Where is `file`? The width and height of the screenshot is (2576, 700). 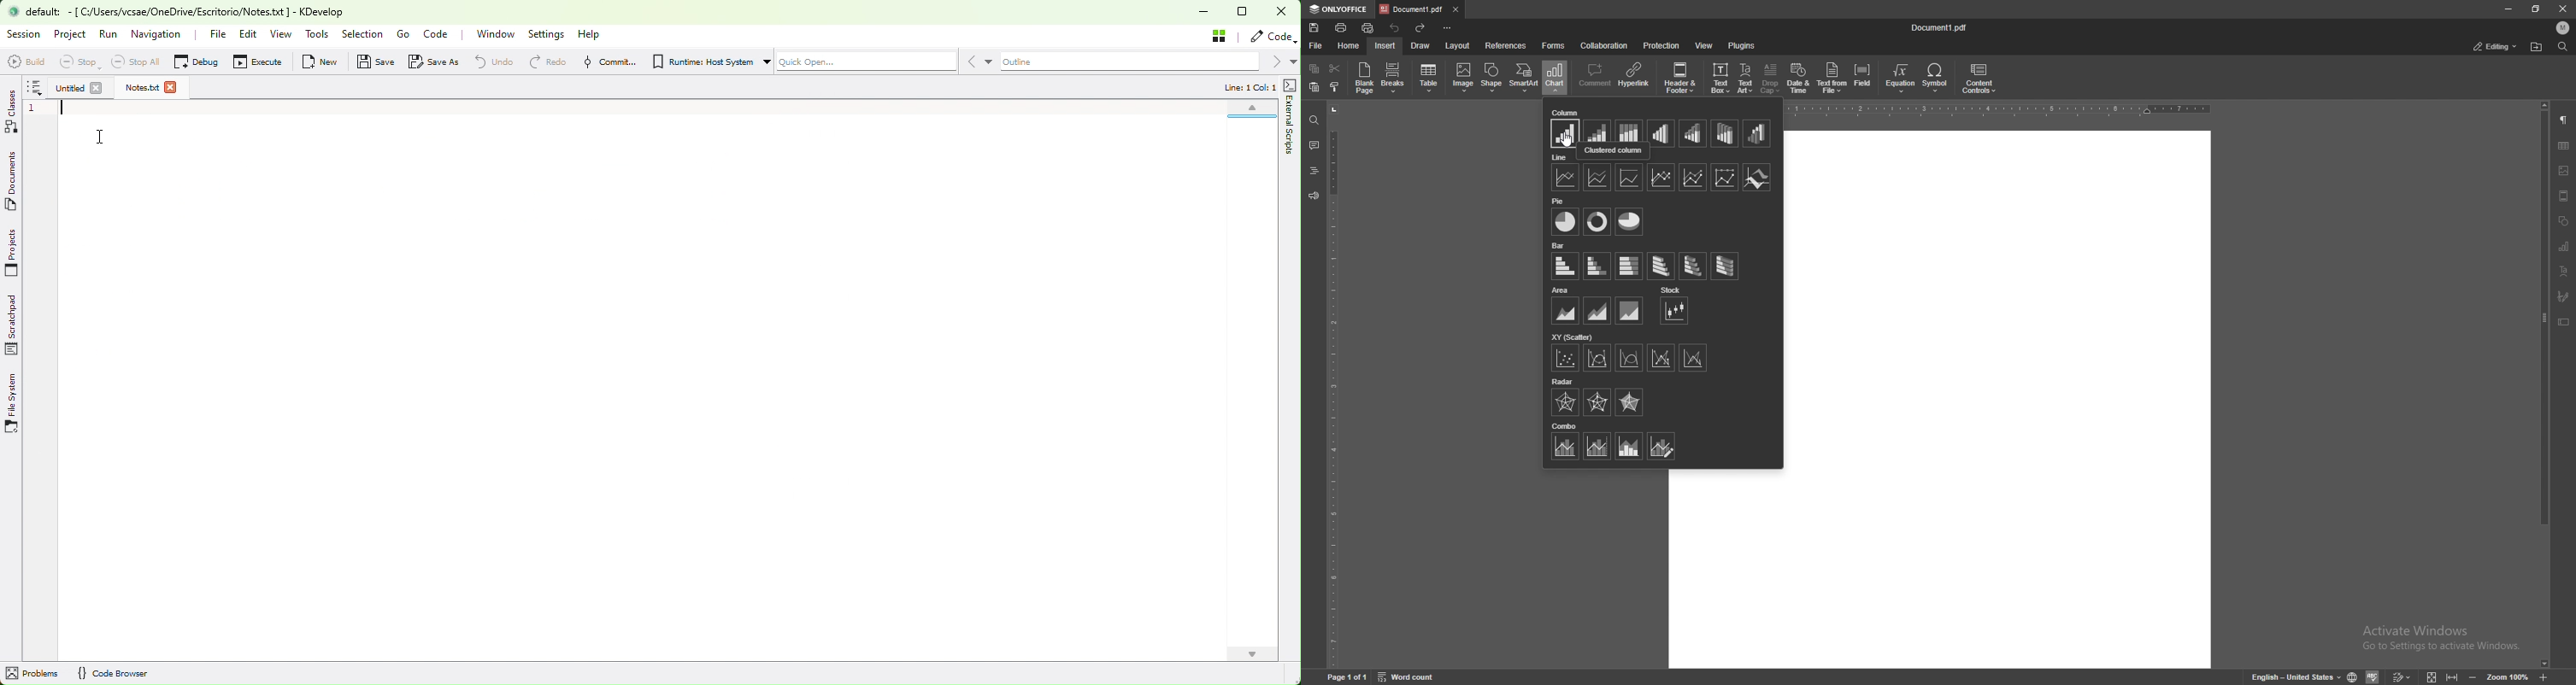
file is located at coordinates (1316, 45).